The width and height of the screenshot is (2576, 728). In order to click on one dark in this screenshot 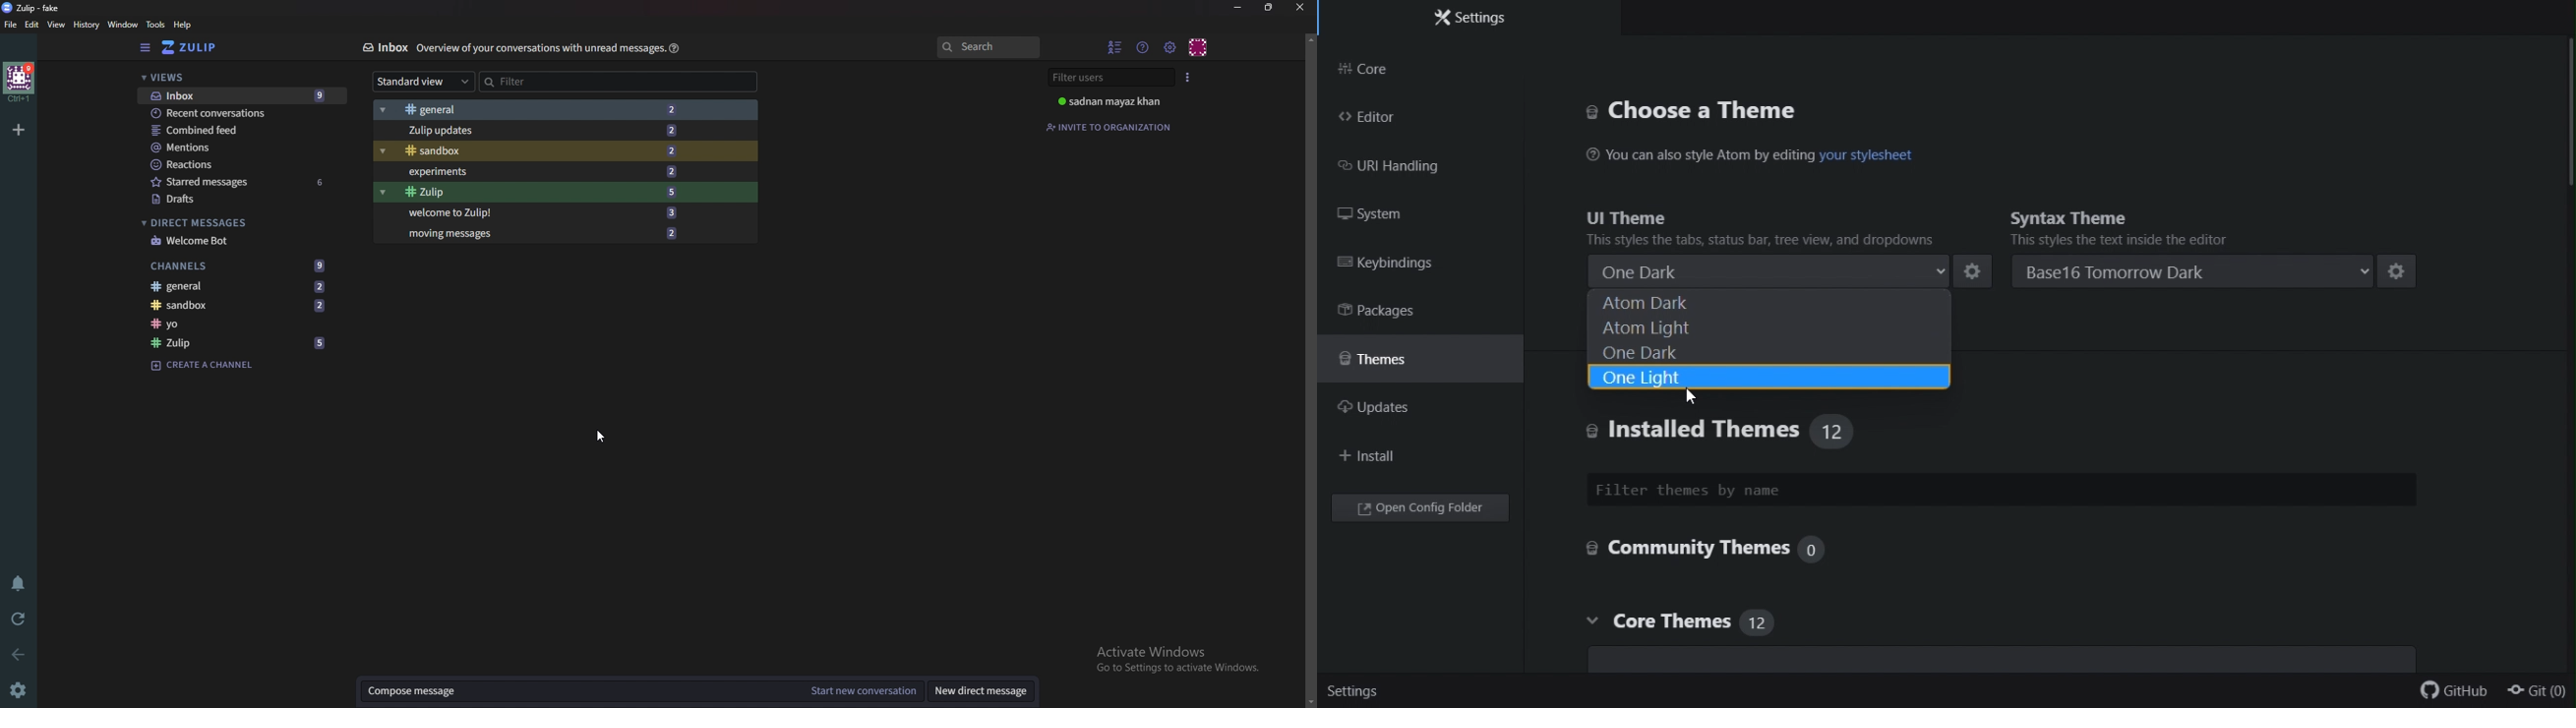, I will do `click(1767, 350)`.